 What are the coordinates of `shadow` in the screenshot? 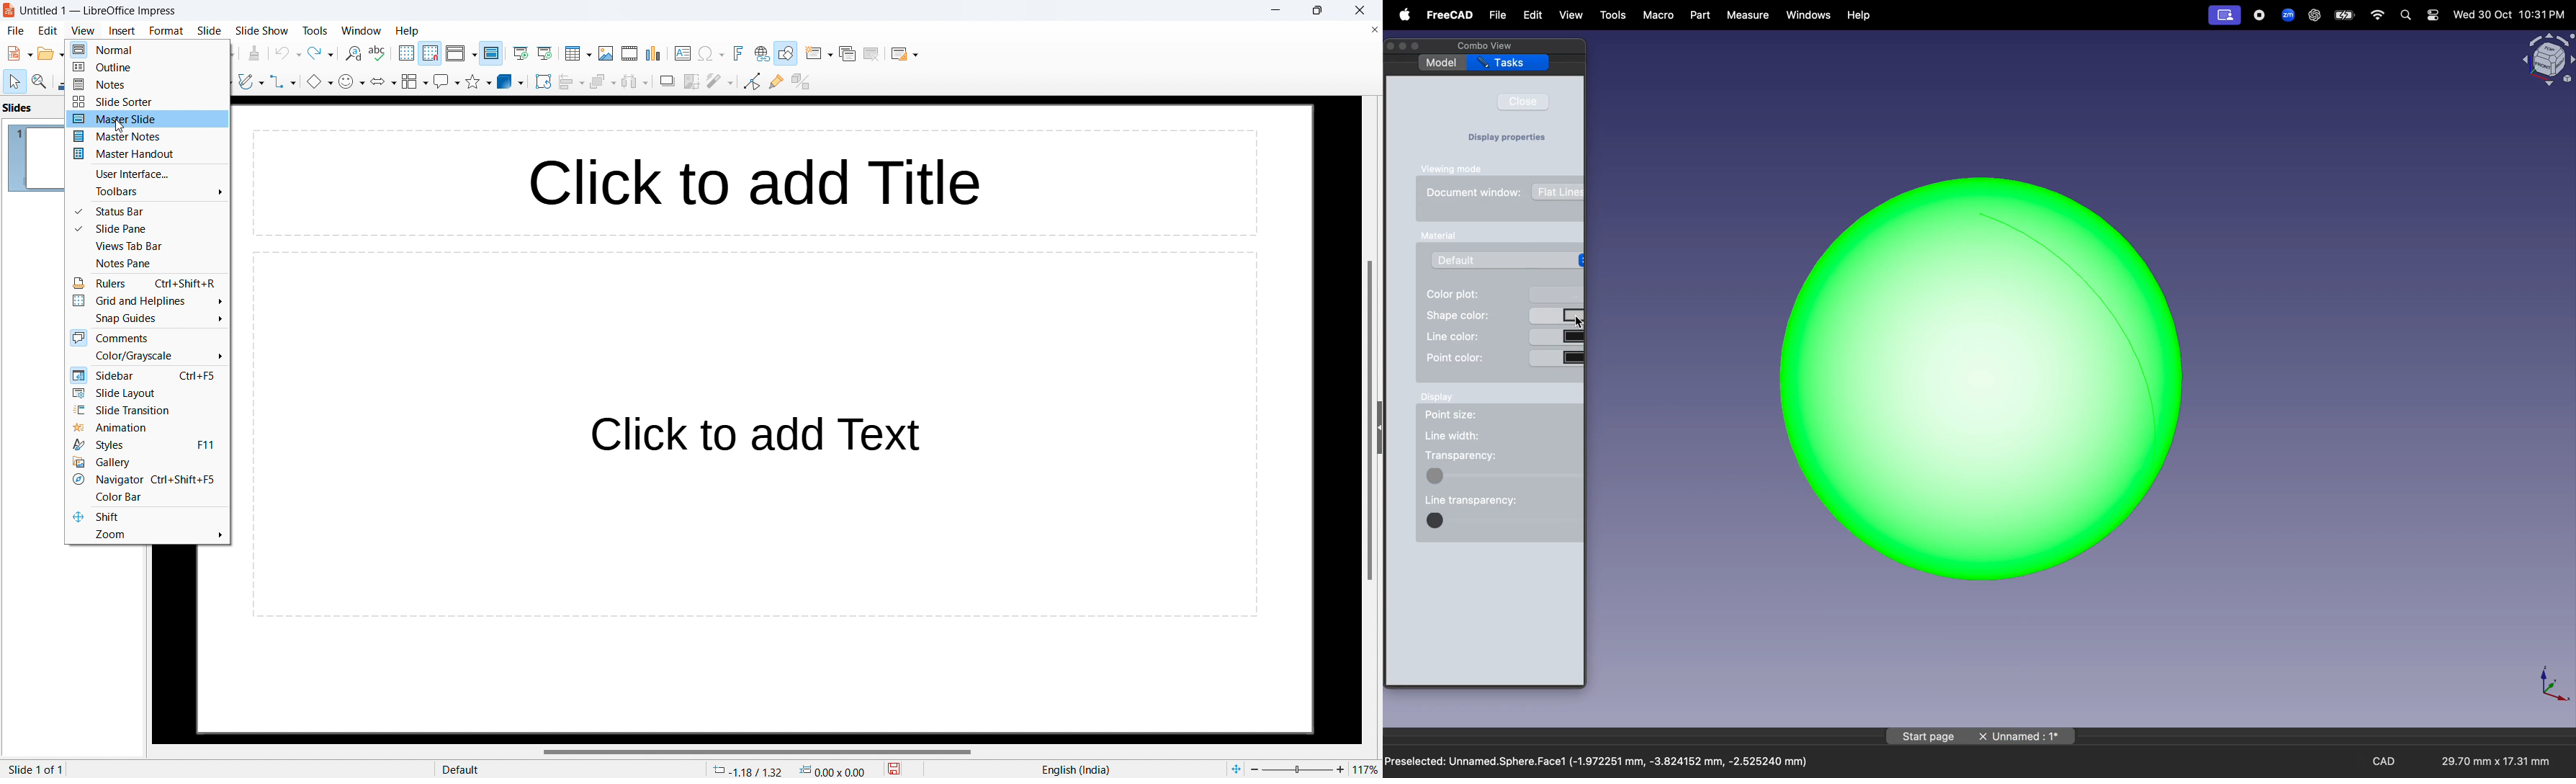 It's located at (668, 81).